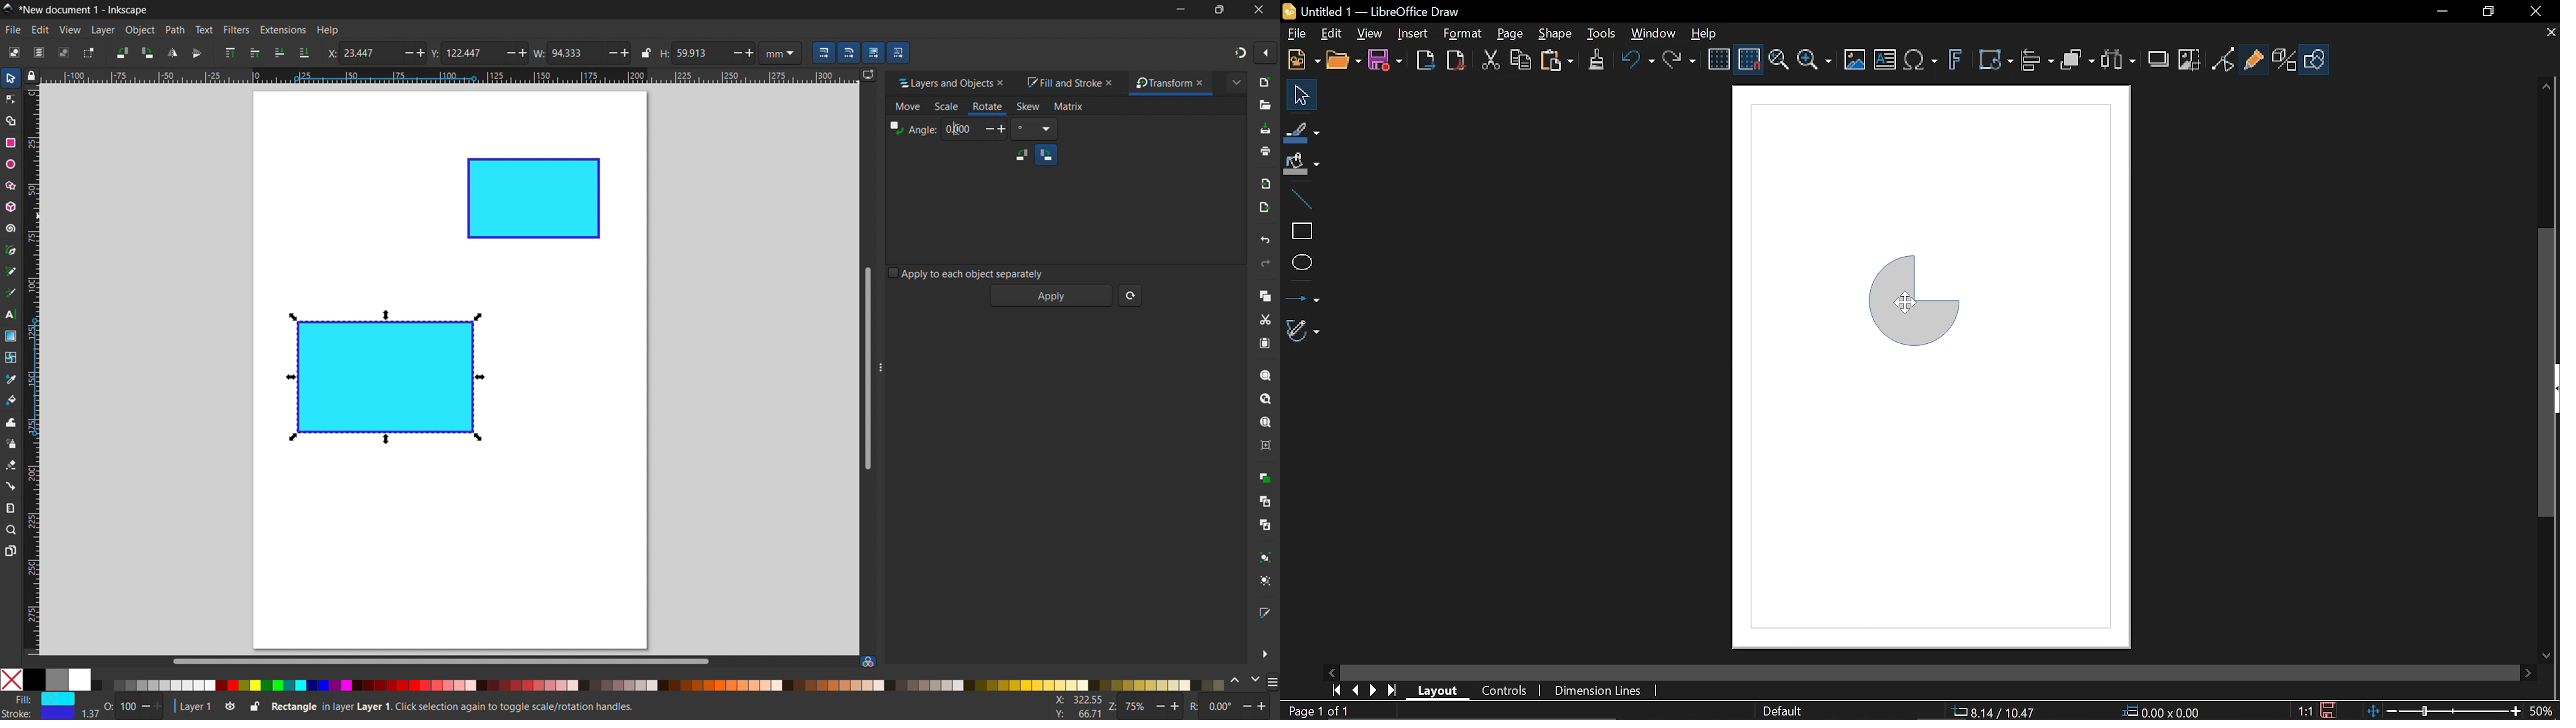  Describe the element at coordinates (973, 129) in the screenshot. I see `0.00` at that location.